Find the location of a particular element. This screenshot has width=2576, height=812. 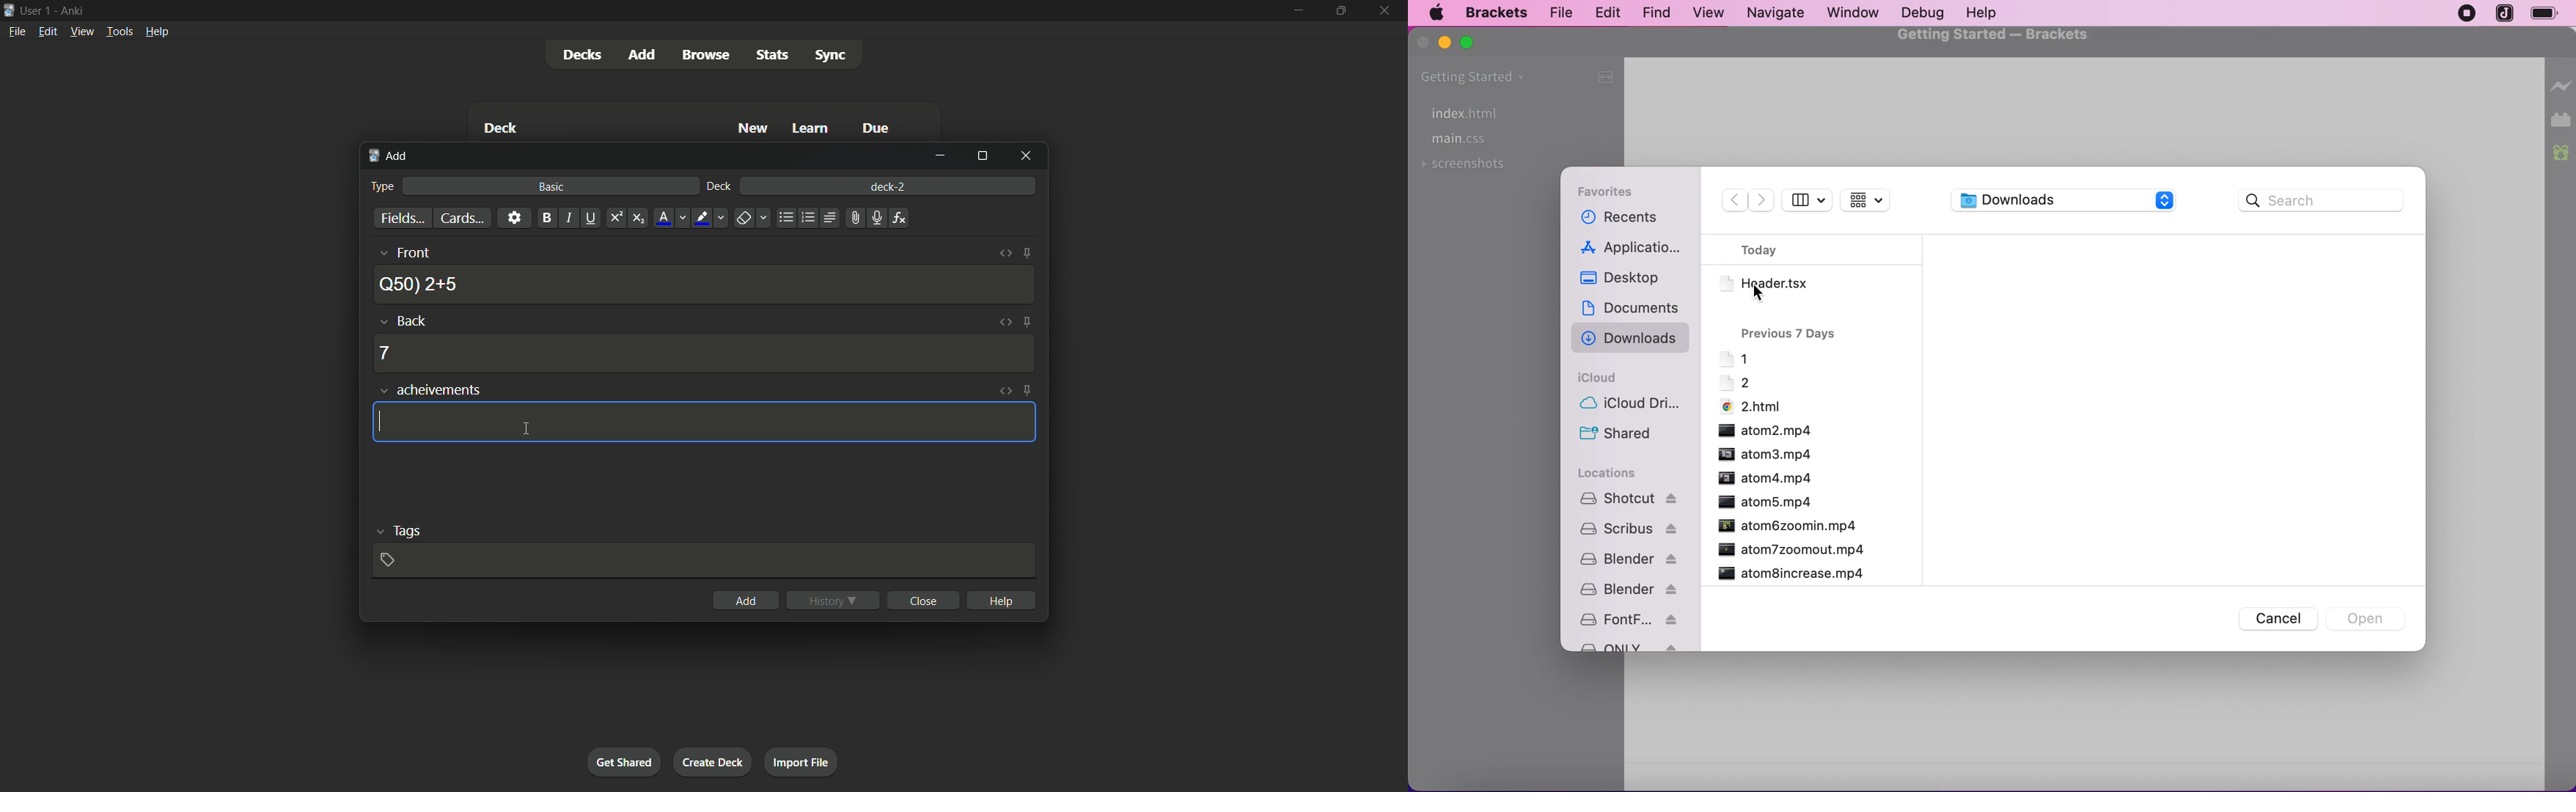

file menu is located at coordinates (18, 32).